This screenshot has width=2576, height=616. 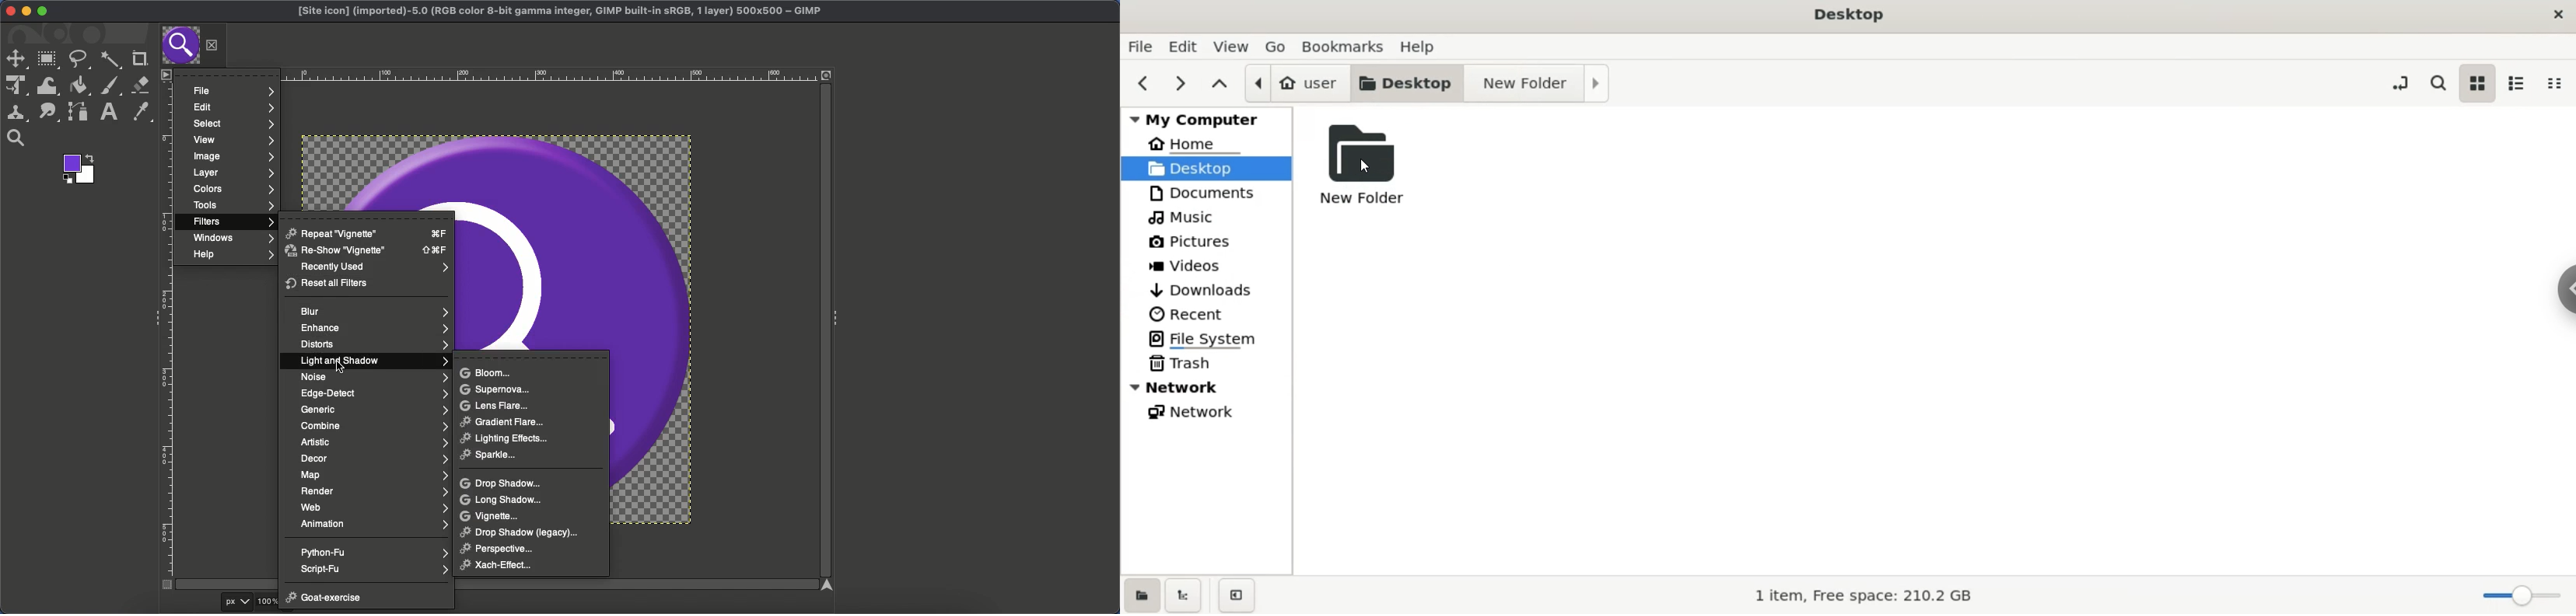 I want to click on Reset all filters, so click(x=328, y=284).